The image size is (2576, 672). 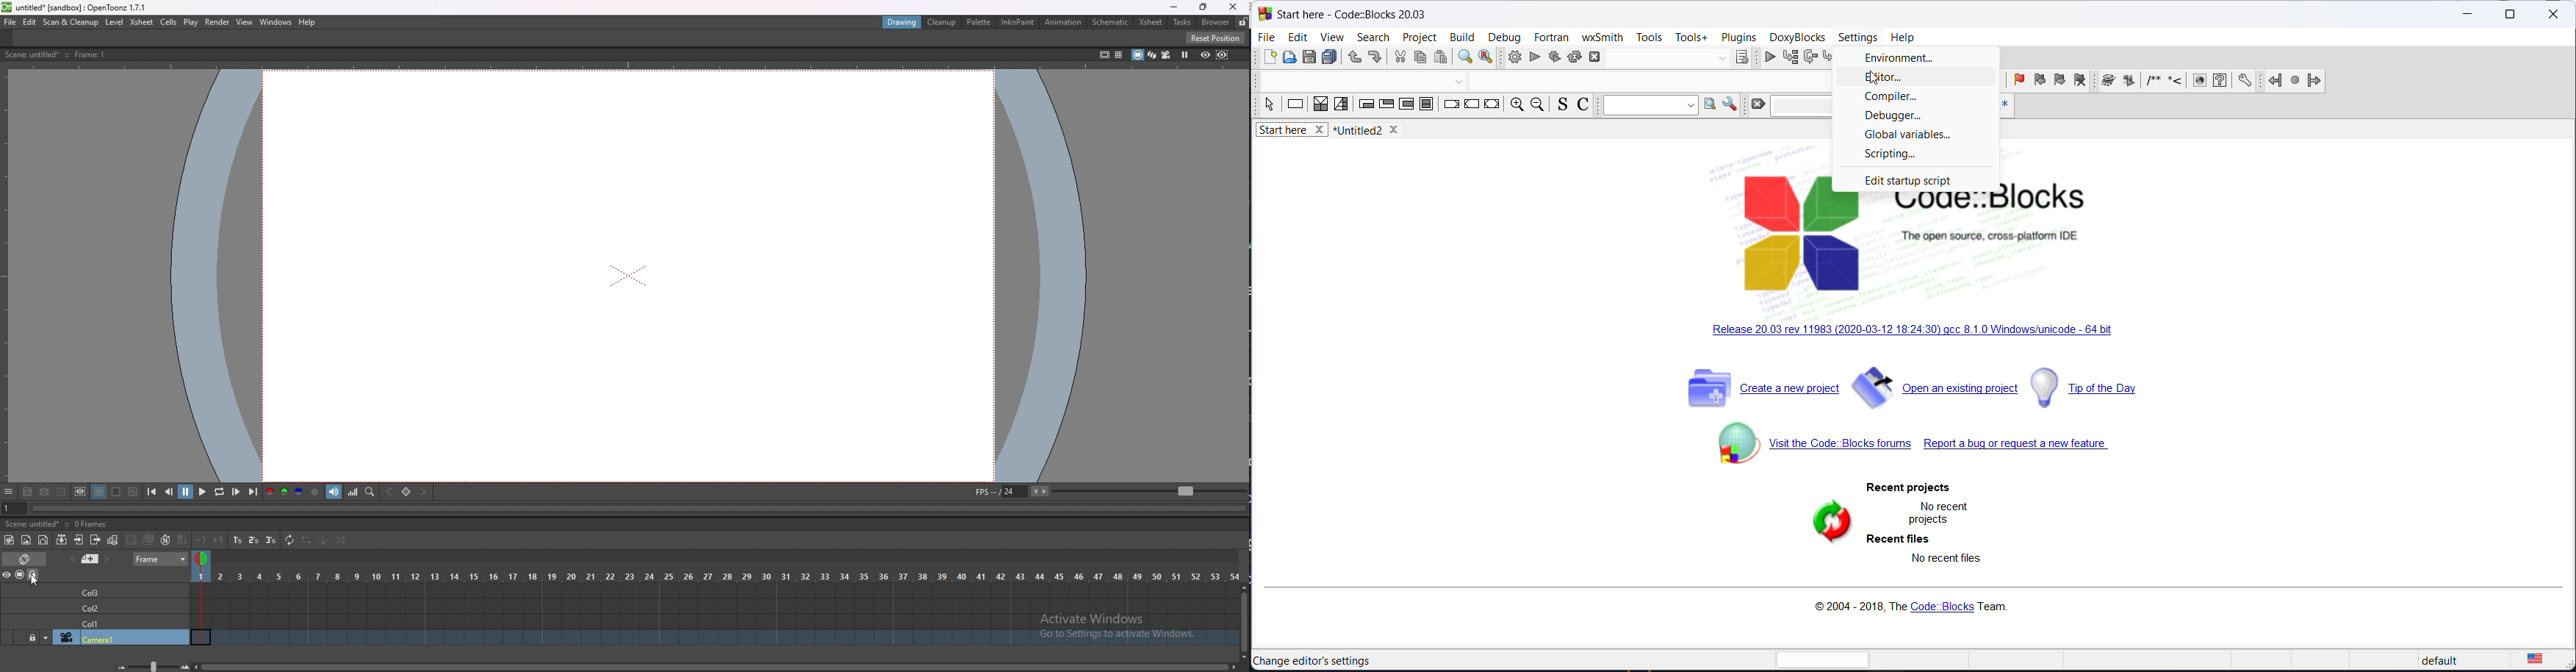 I want to click on faq, so click(x=2220, y=82).